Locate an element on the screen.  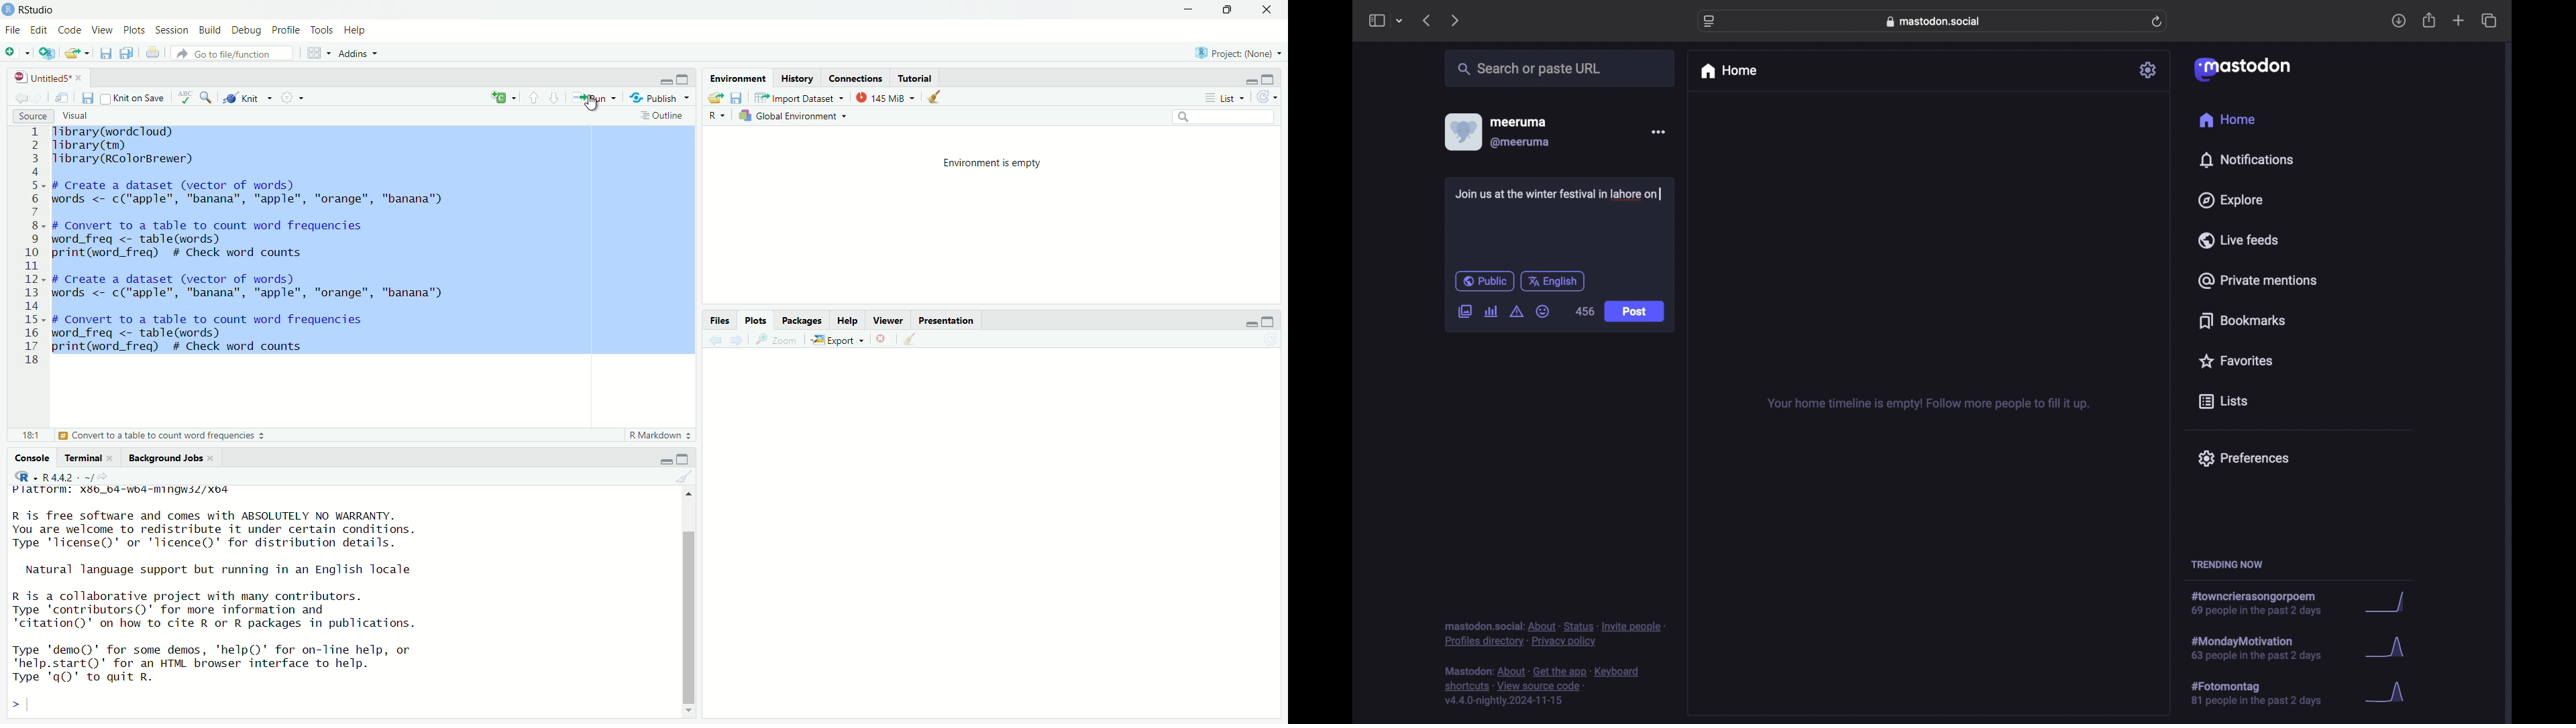
Open an existing file is located at coordinates (76, 53).